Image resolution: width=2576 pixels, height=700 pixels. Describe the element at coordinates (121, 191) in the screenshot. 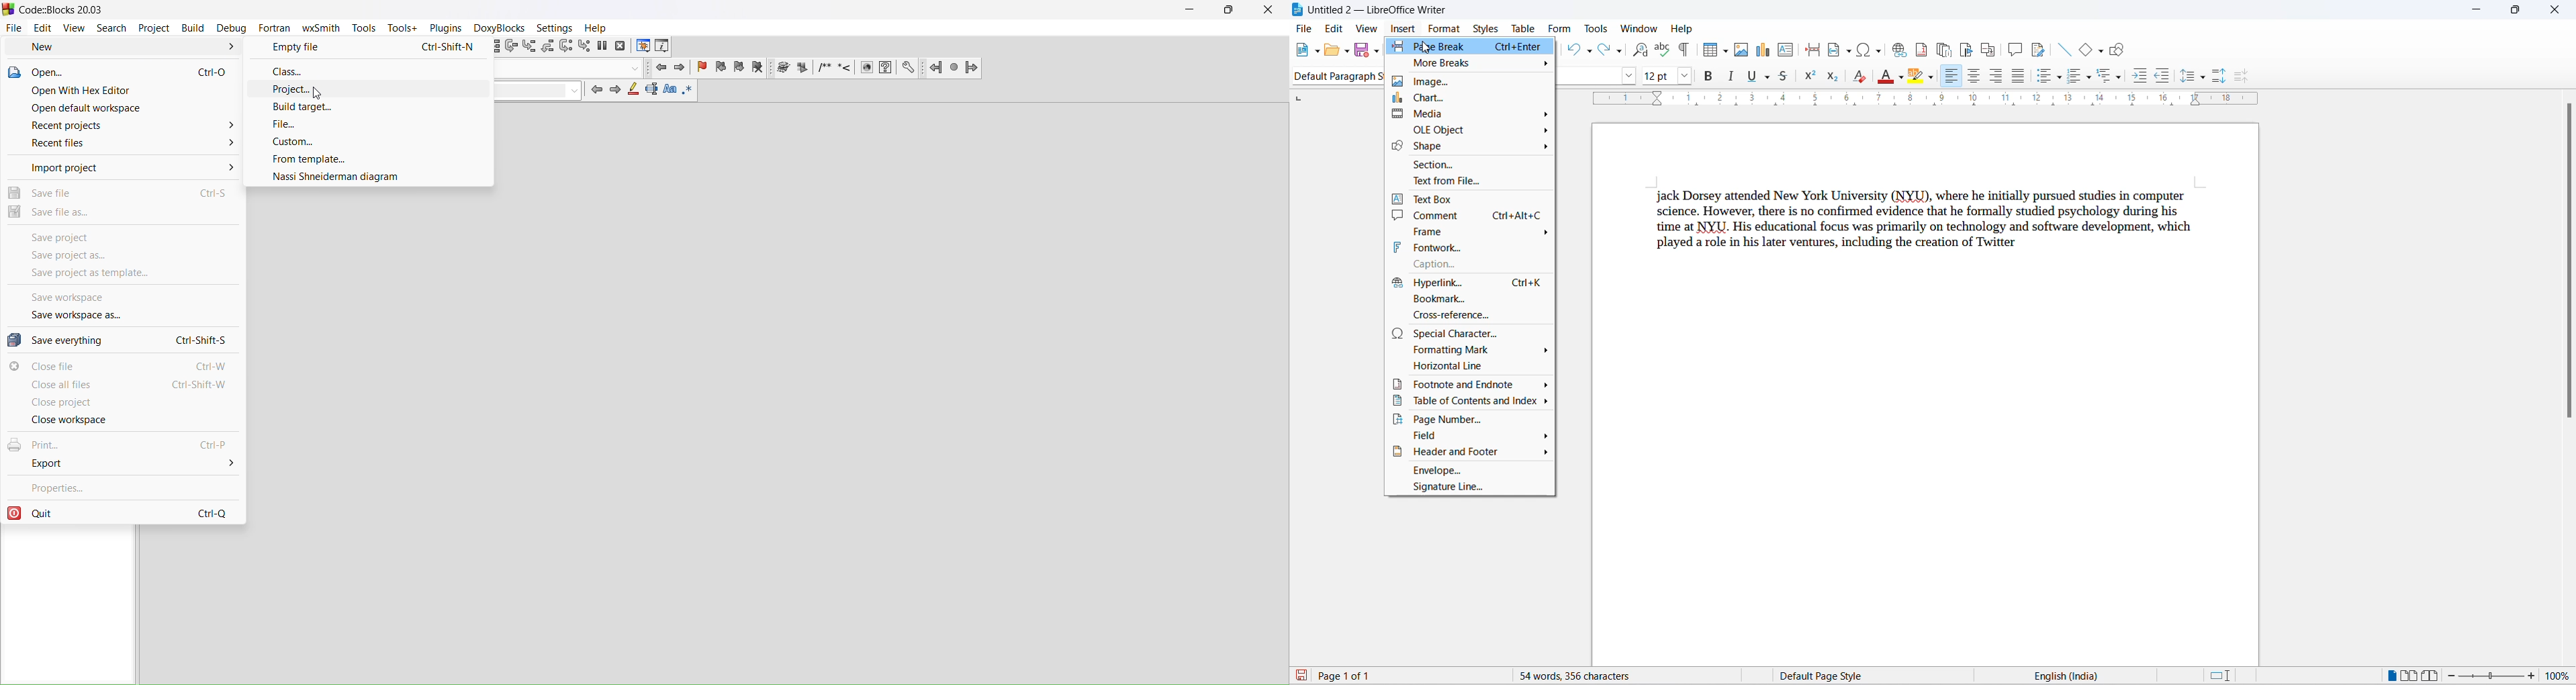

I see `save file` at that location.